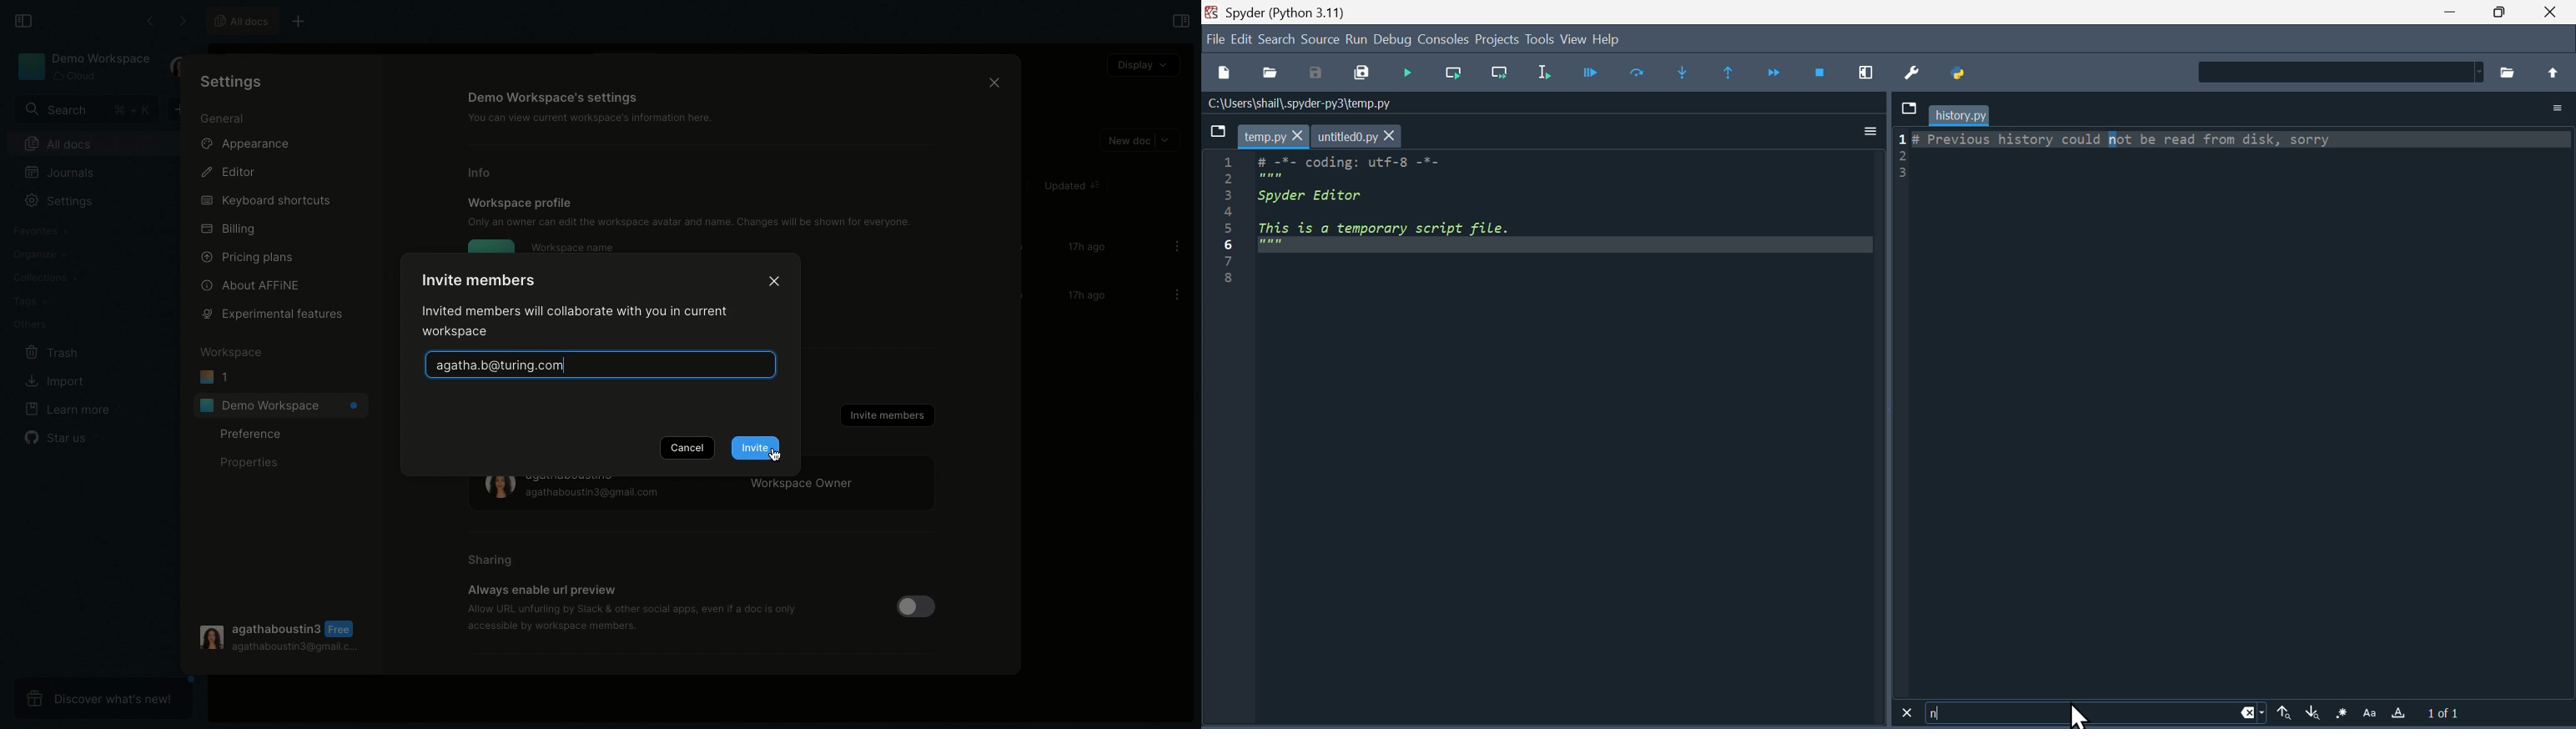 This screenshot has height=756, width=2576. What do you see at coordinates (2402, 715) in the screenshot?
I see `Highlight` at bounding box center [2402, 715].